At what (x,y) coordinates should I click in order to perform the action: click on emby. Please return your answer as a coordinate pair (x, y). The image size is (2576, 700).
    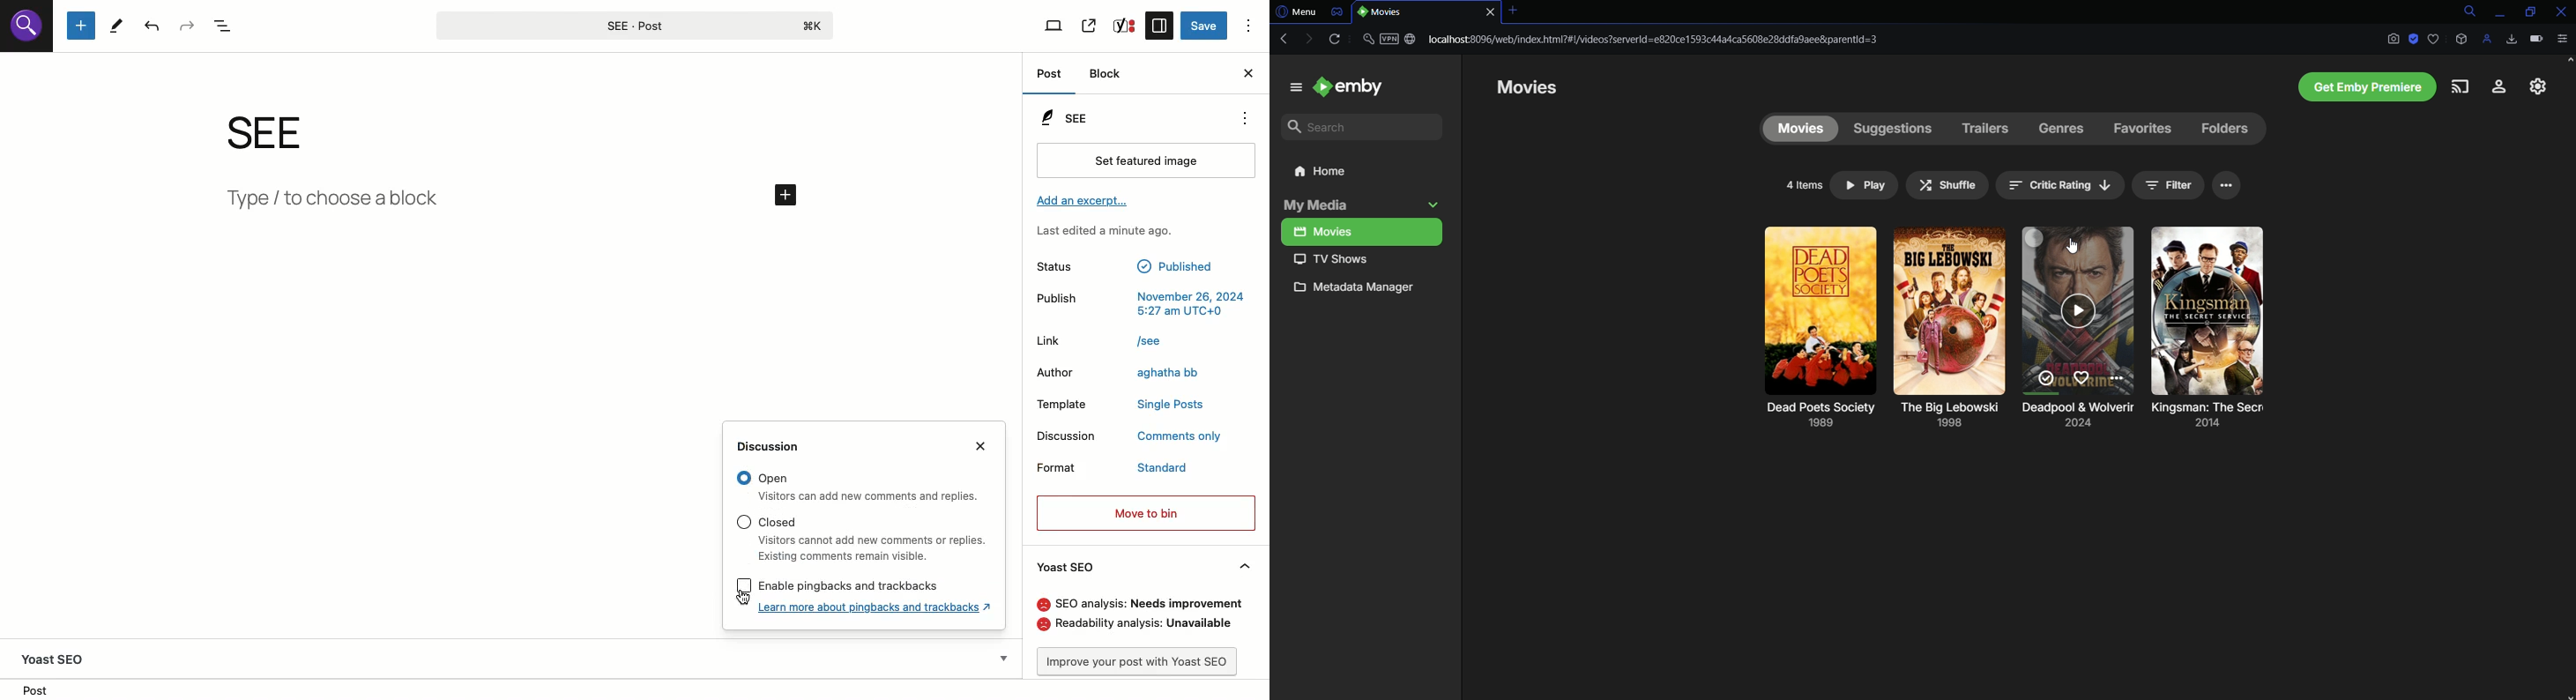
    Looking at the image, I should click on (1356, 85).